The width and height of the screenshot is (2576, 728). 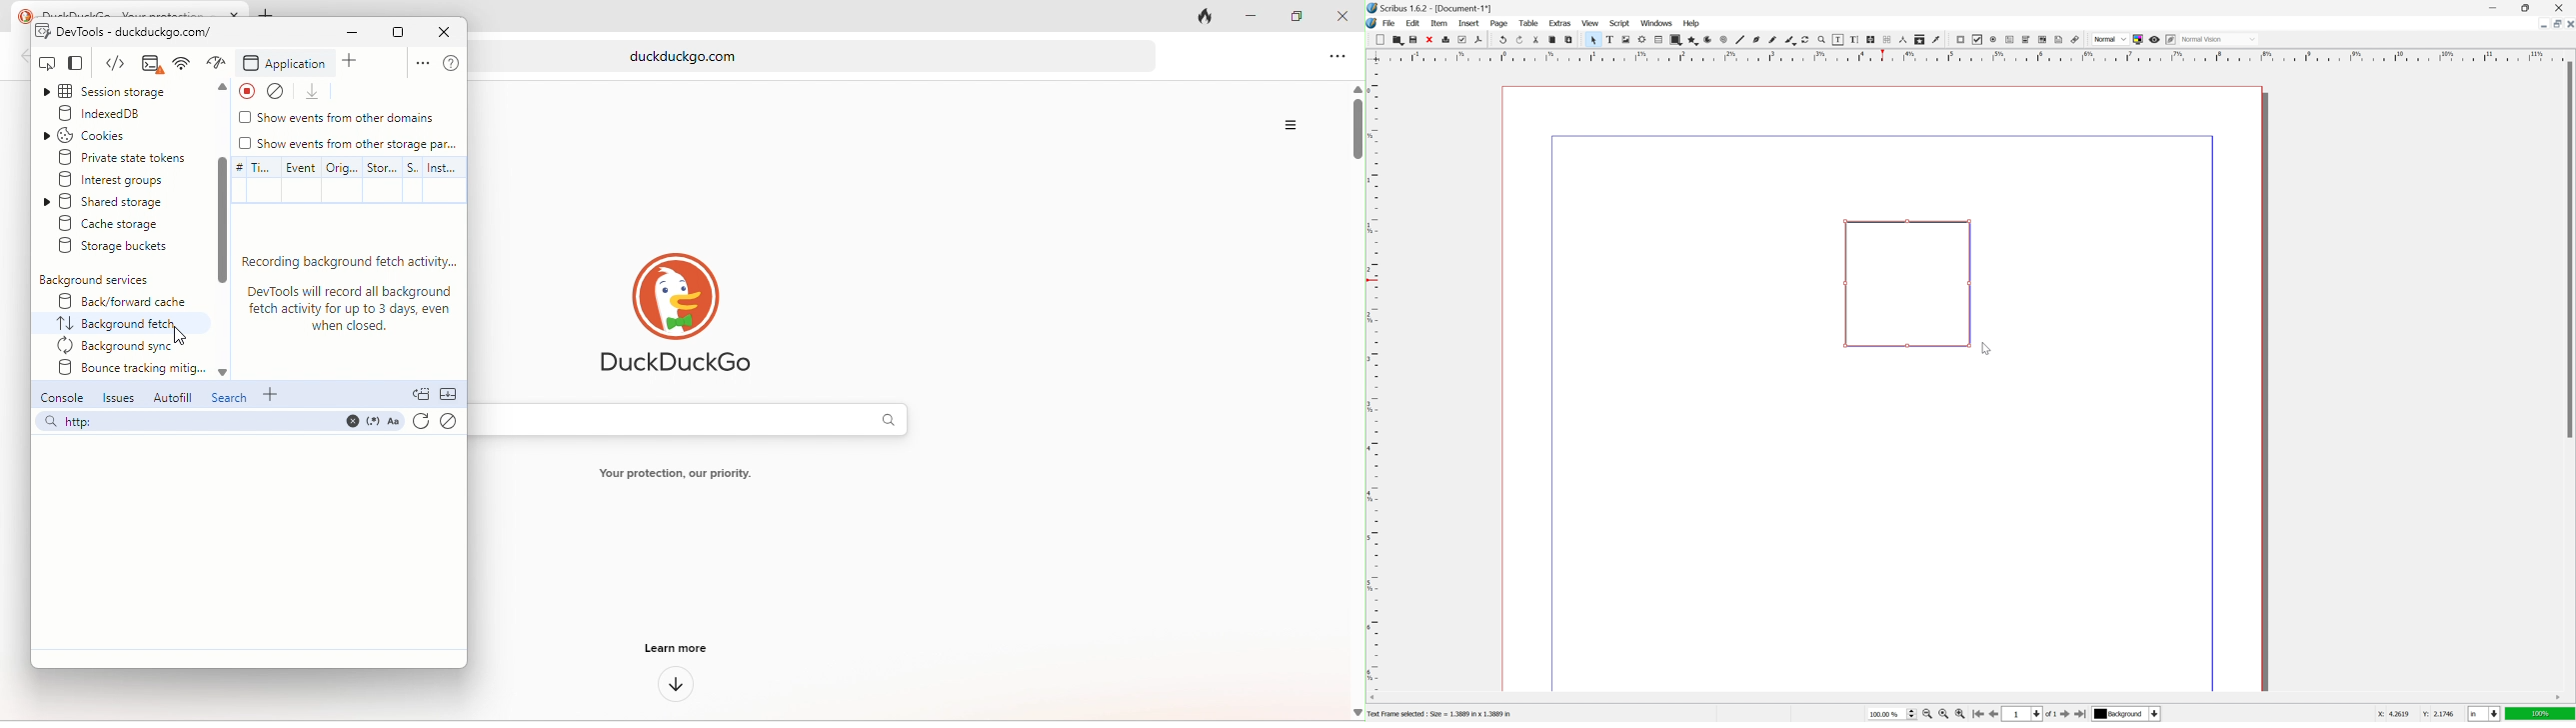 I want to click on close, so click(x=2560, y=8).